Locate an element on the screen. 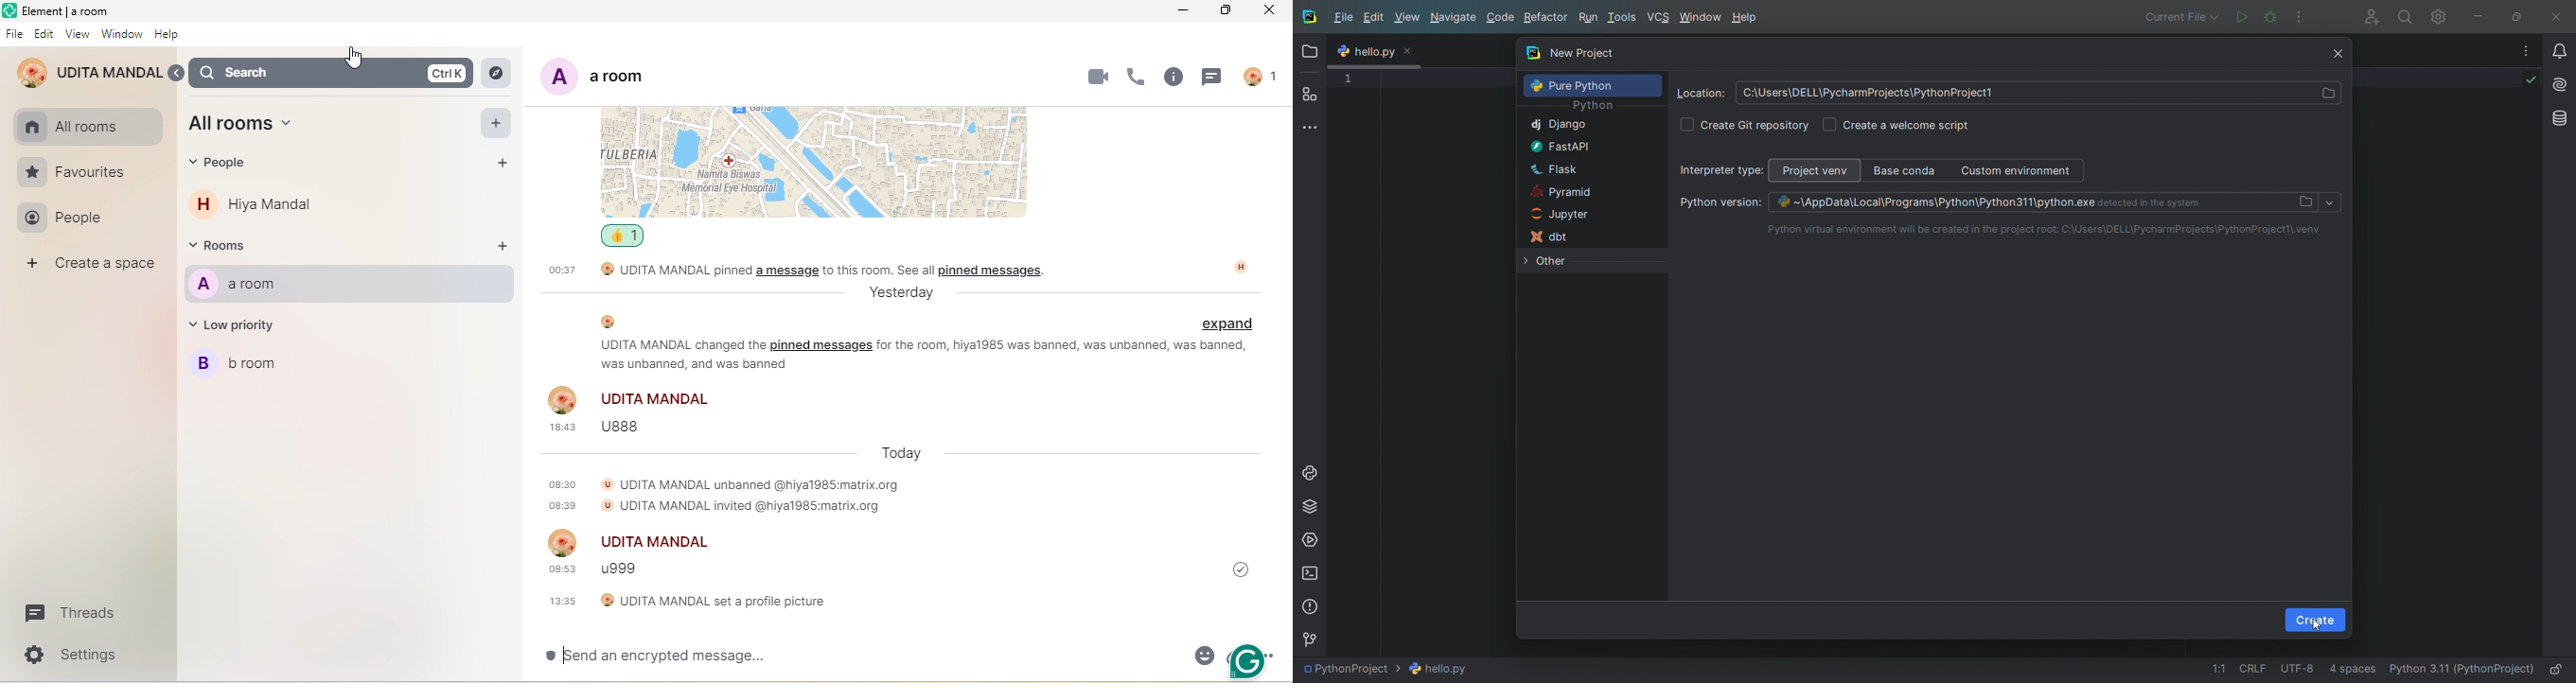  ~ Rooms is located at coordinates (234, 247).